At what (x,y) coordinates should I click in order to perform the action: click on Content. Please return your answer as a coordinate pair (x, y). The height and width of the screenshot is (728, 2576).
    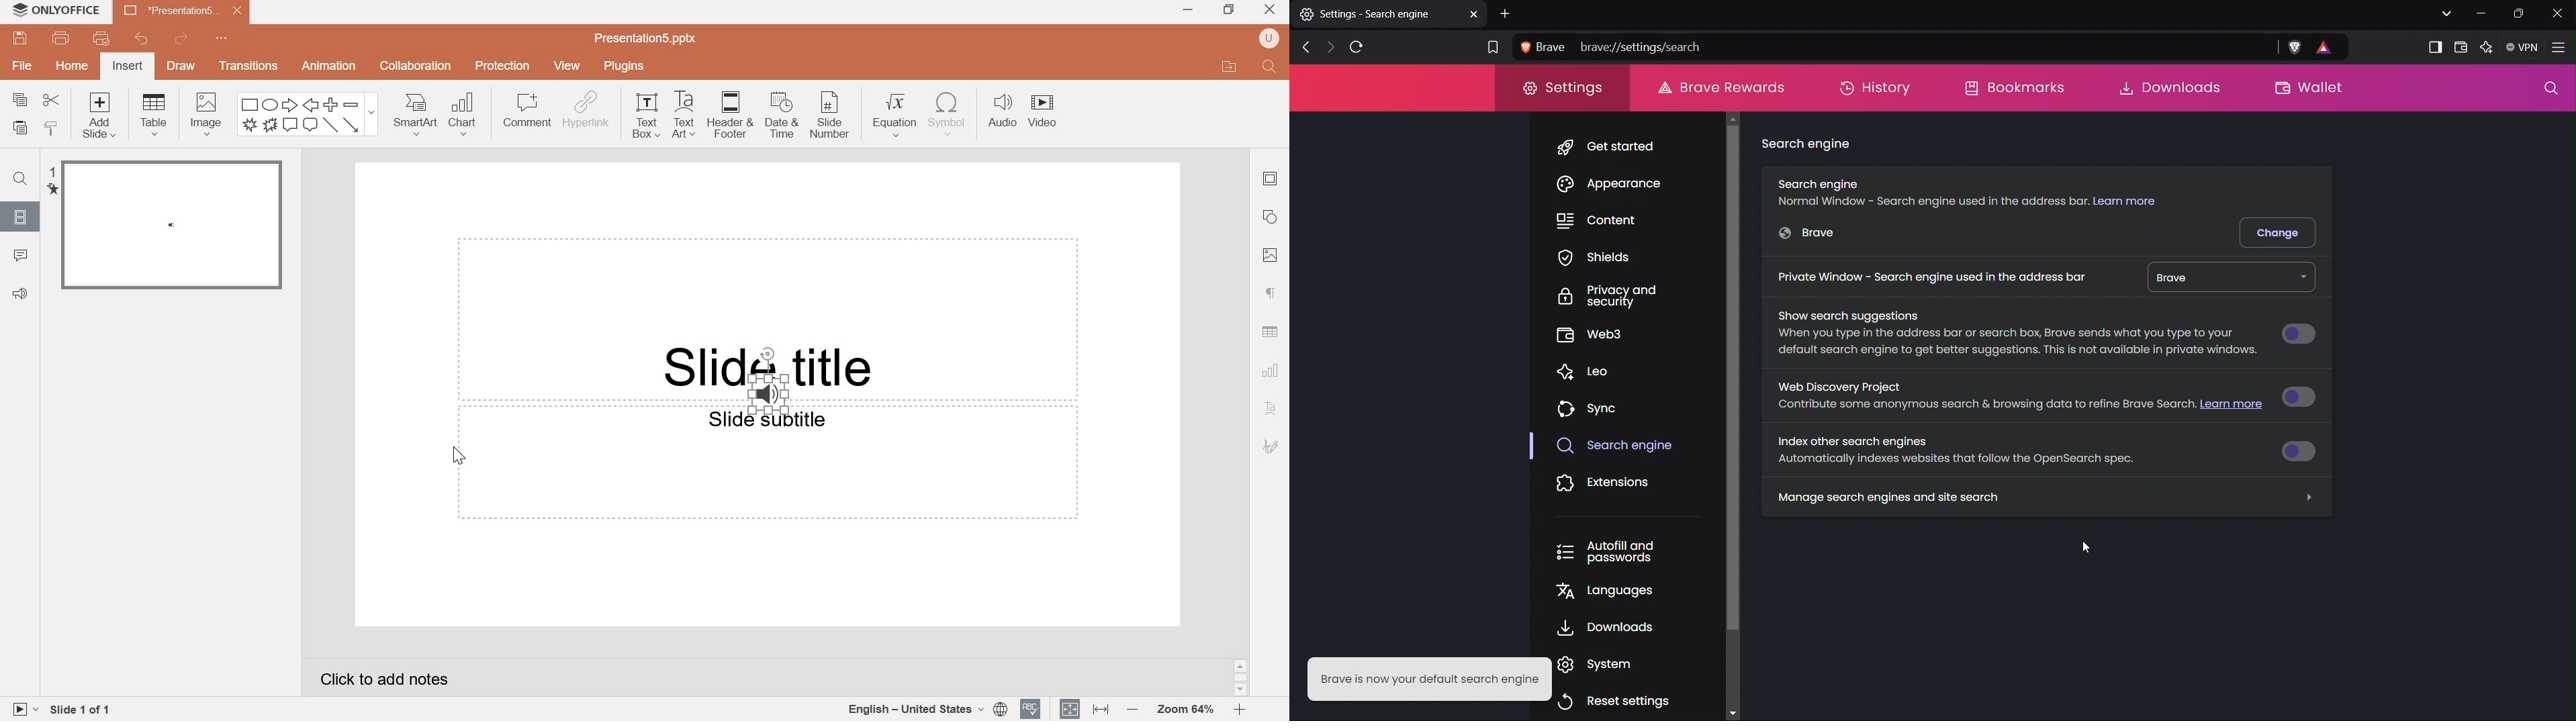
    Looking at the image, I should click on (1602, 220).